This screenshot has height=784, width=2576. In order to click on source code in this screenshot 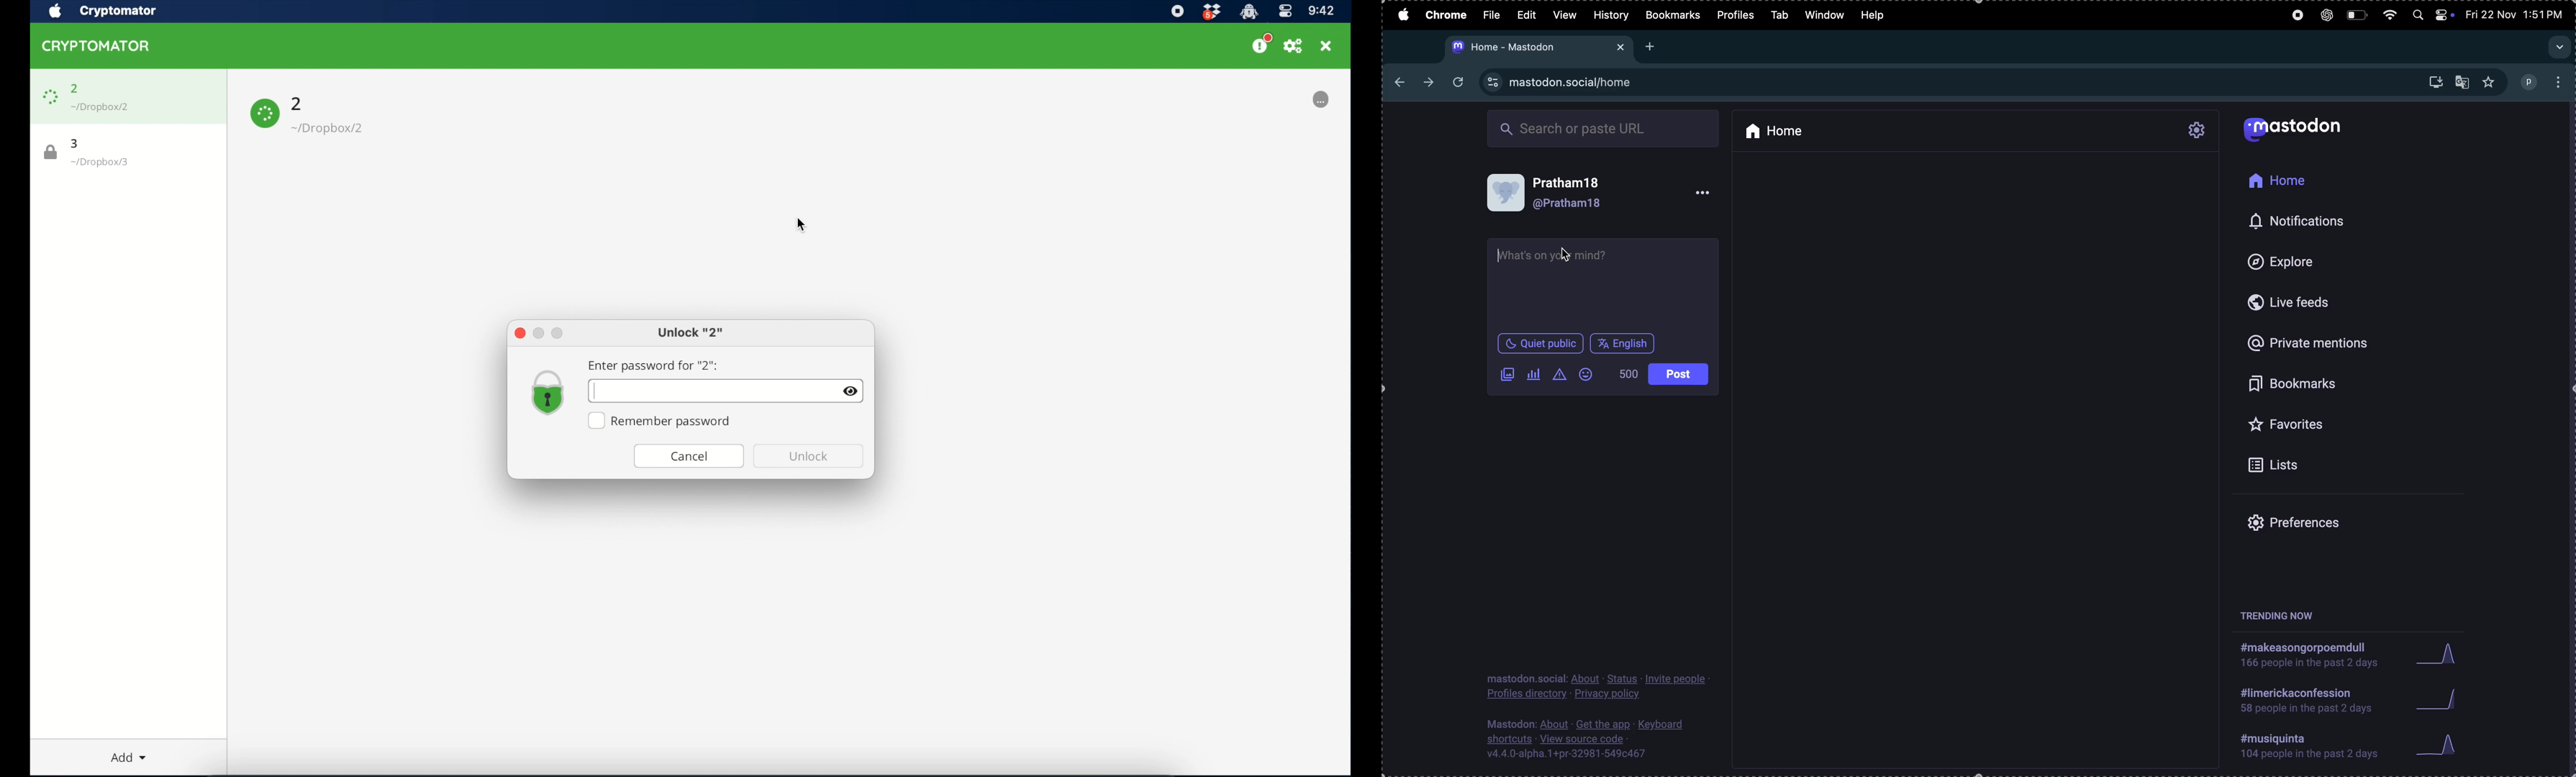, I will do `click(1581, 739)`.